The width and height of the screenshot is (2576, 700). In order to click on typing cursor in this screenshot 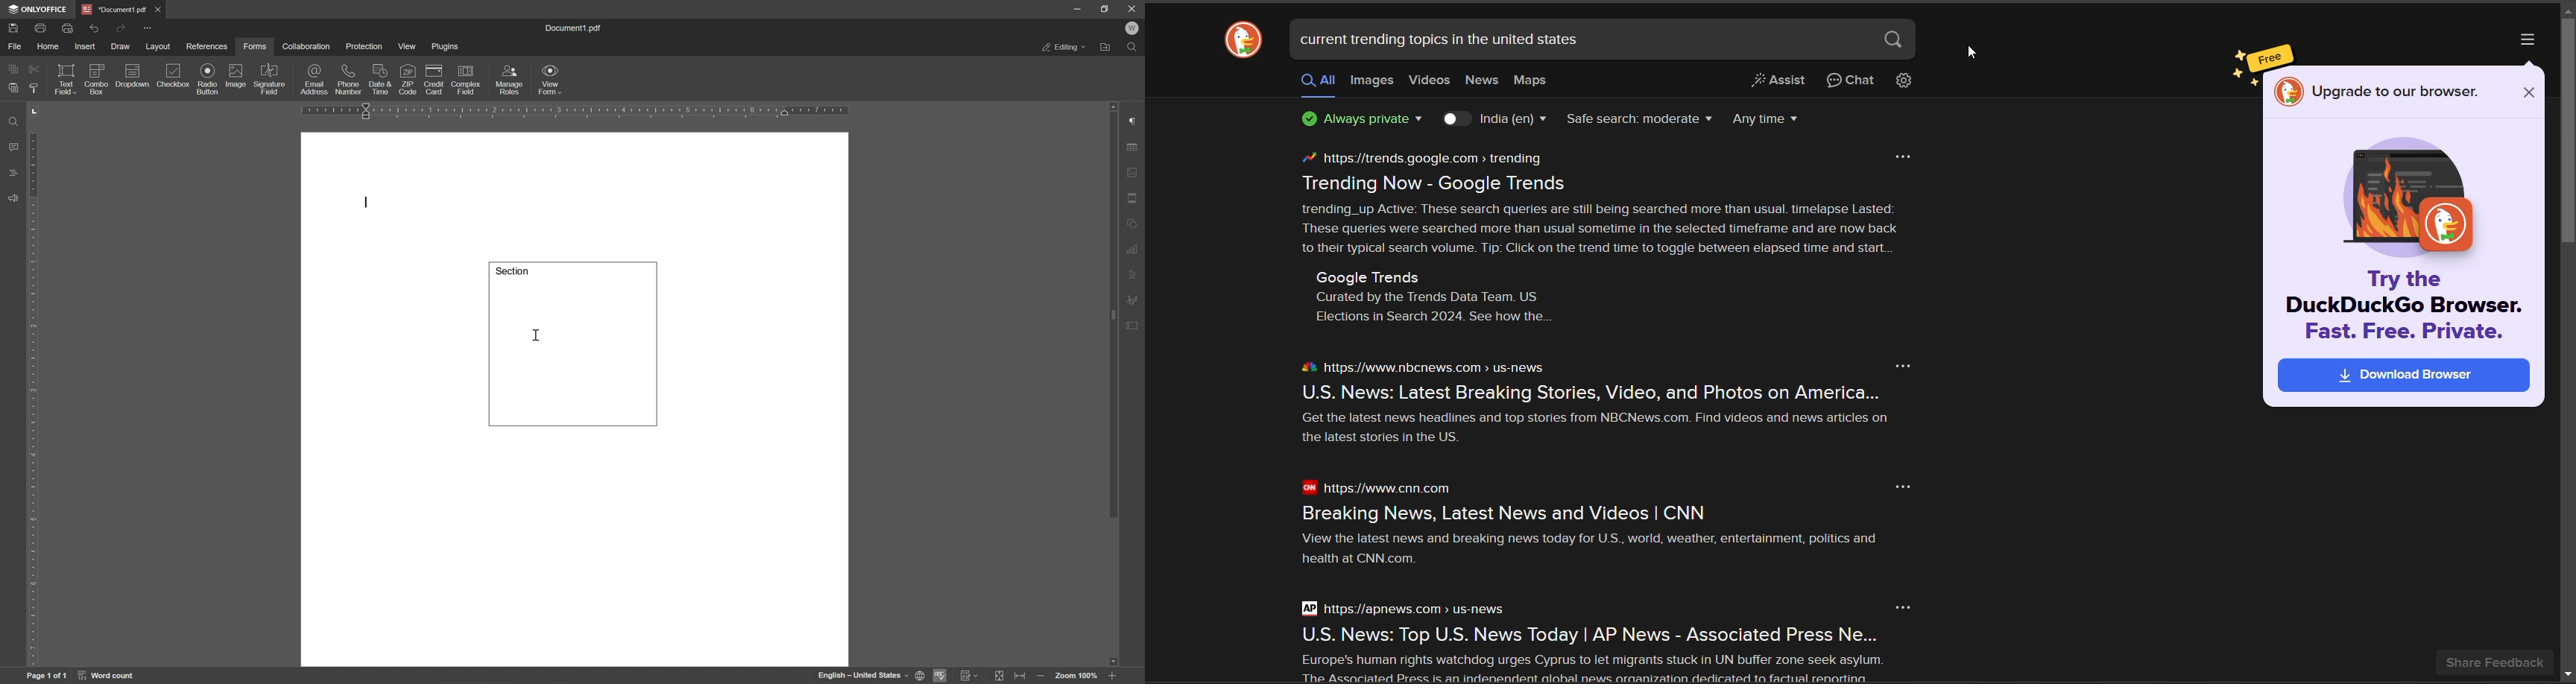, I will do `click(364, 202)`.